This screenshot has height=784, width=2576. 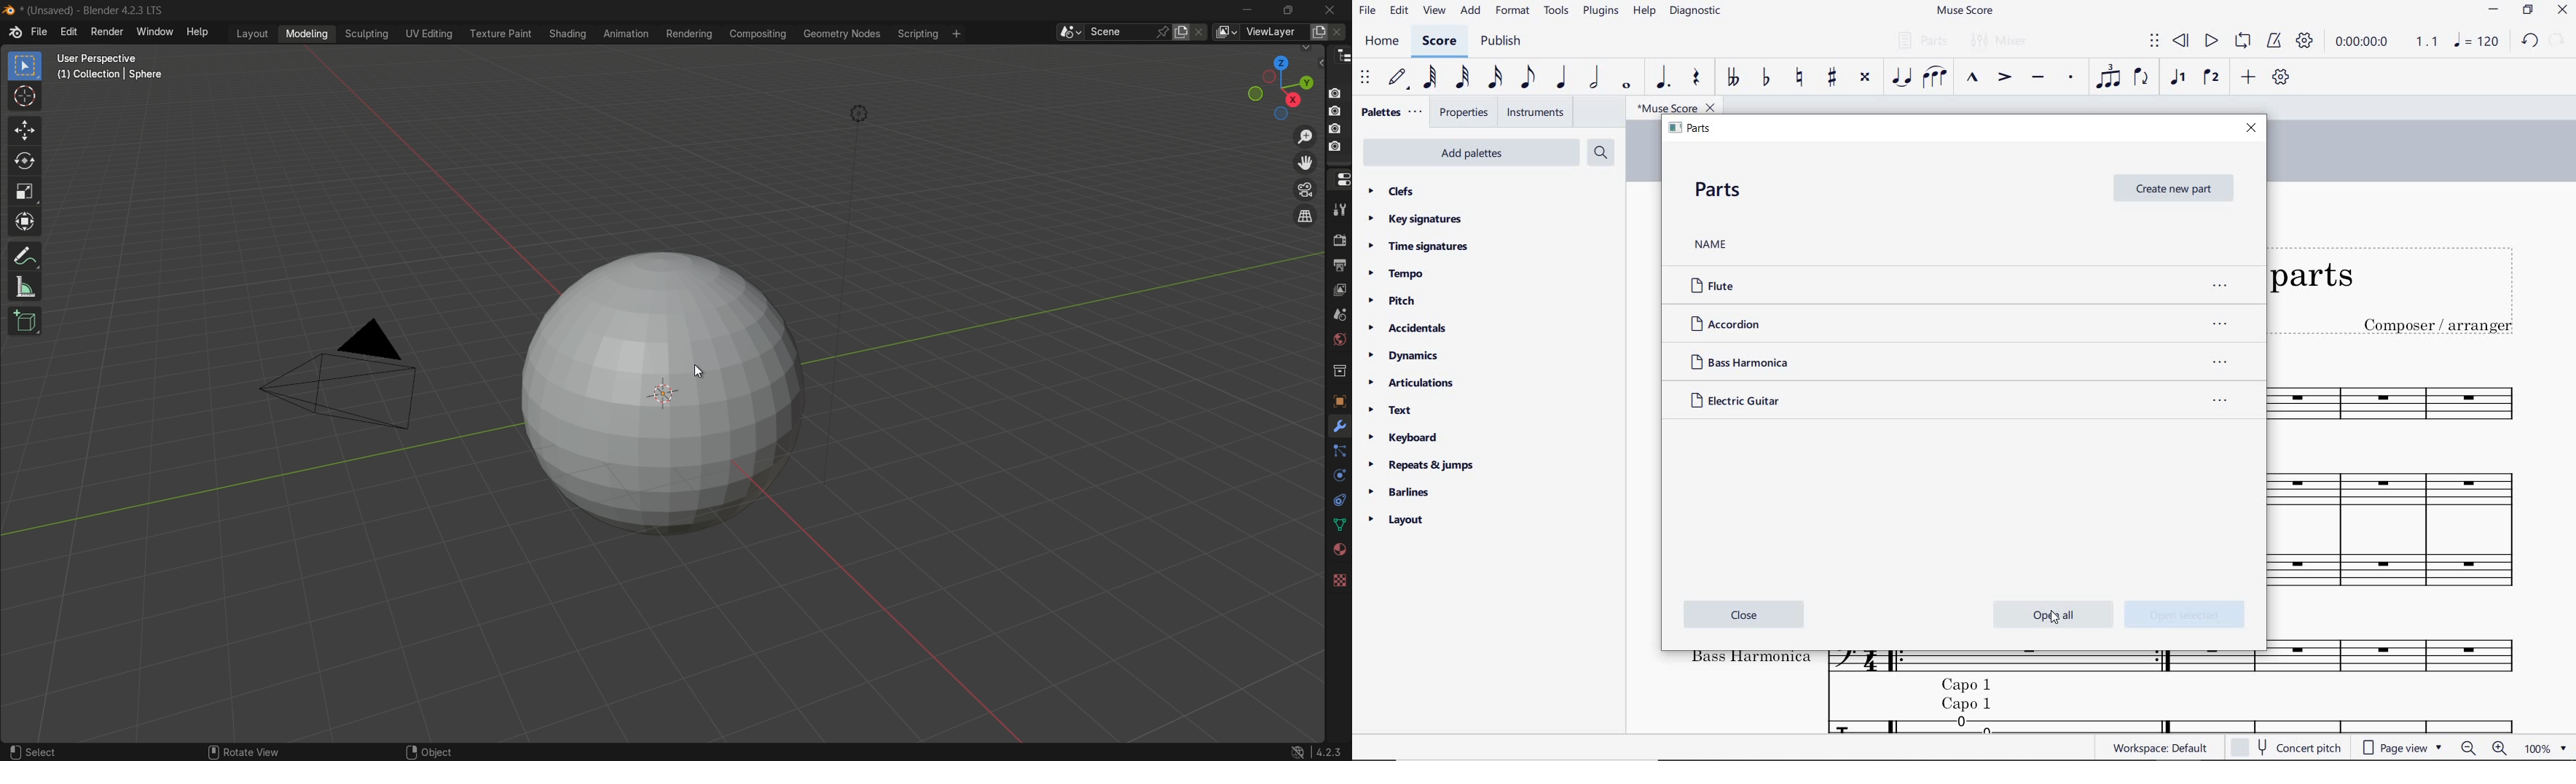 I want to click on mixer, so click(x=2002, y=42).